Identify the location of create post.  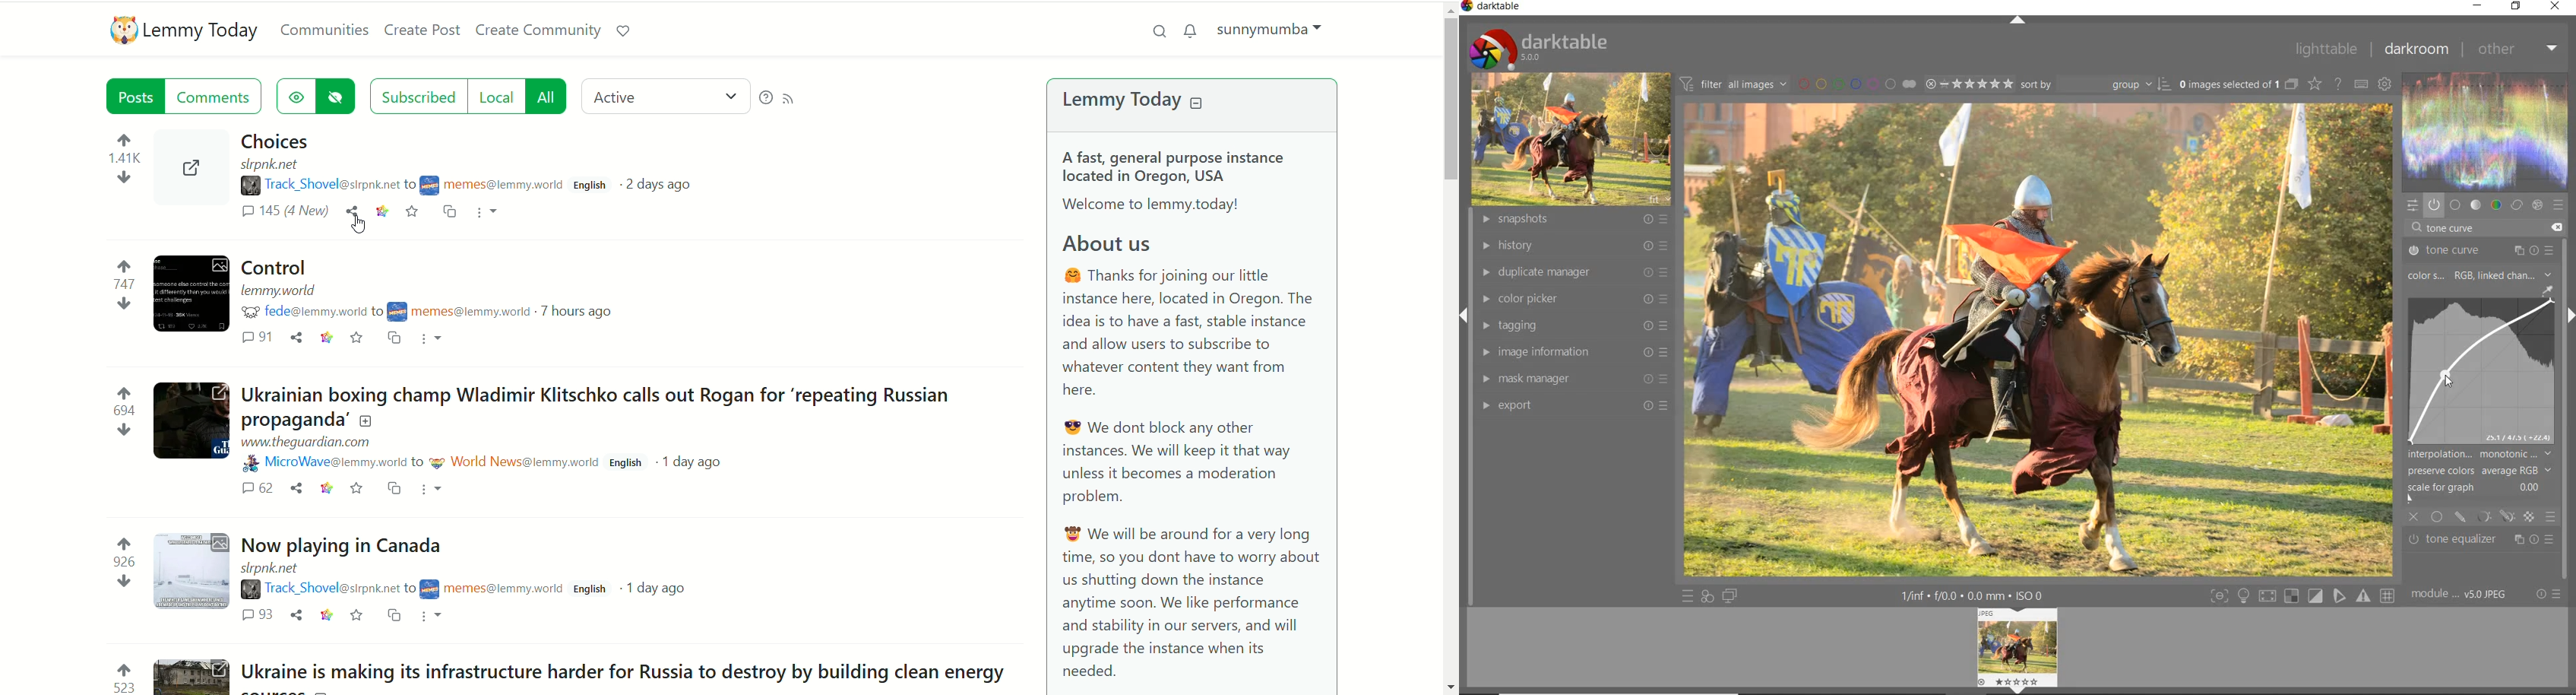
(420, 28).